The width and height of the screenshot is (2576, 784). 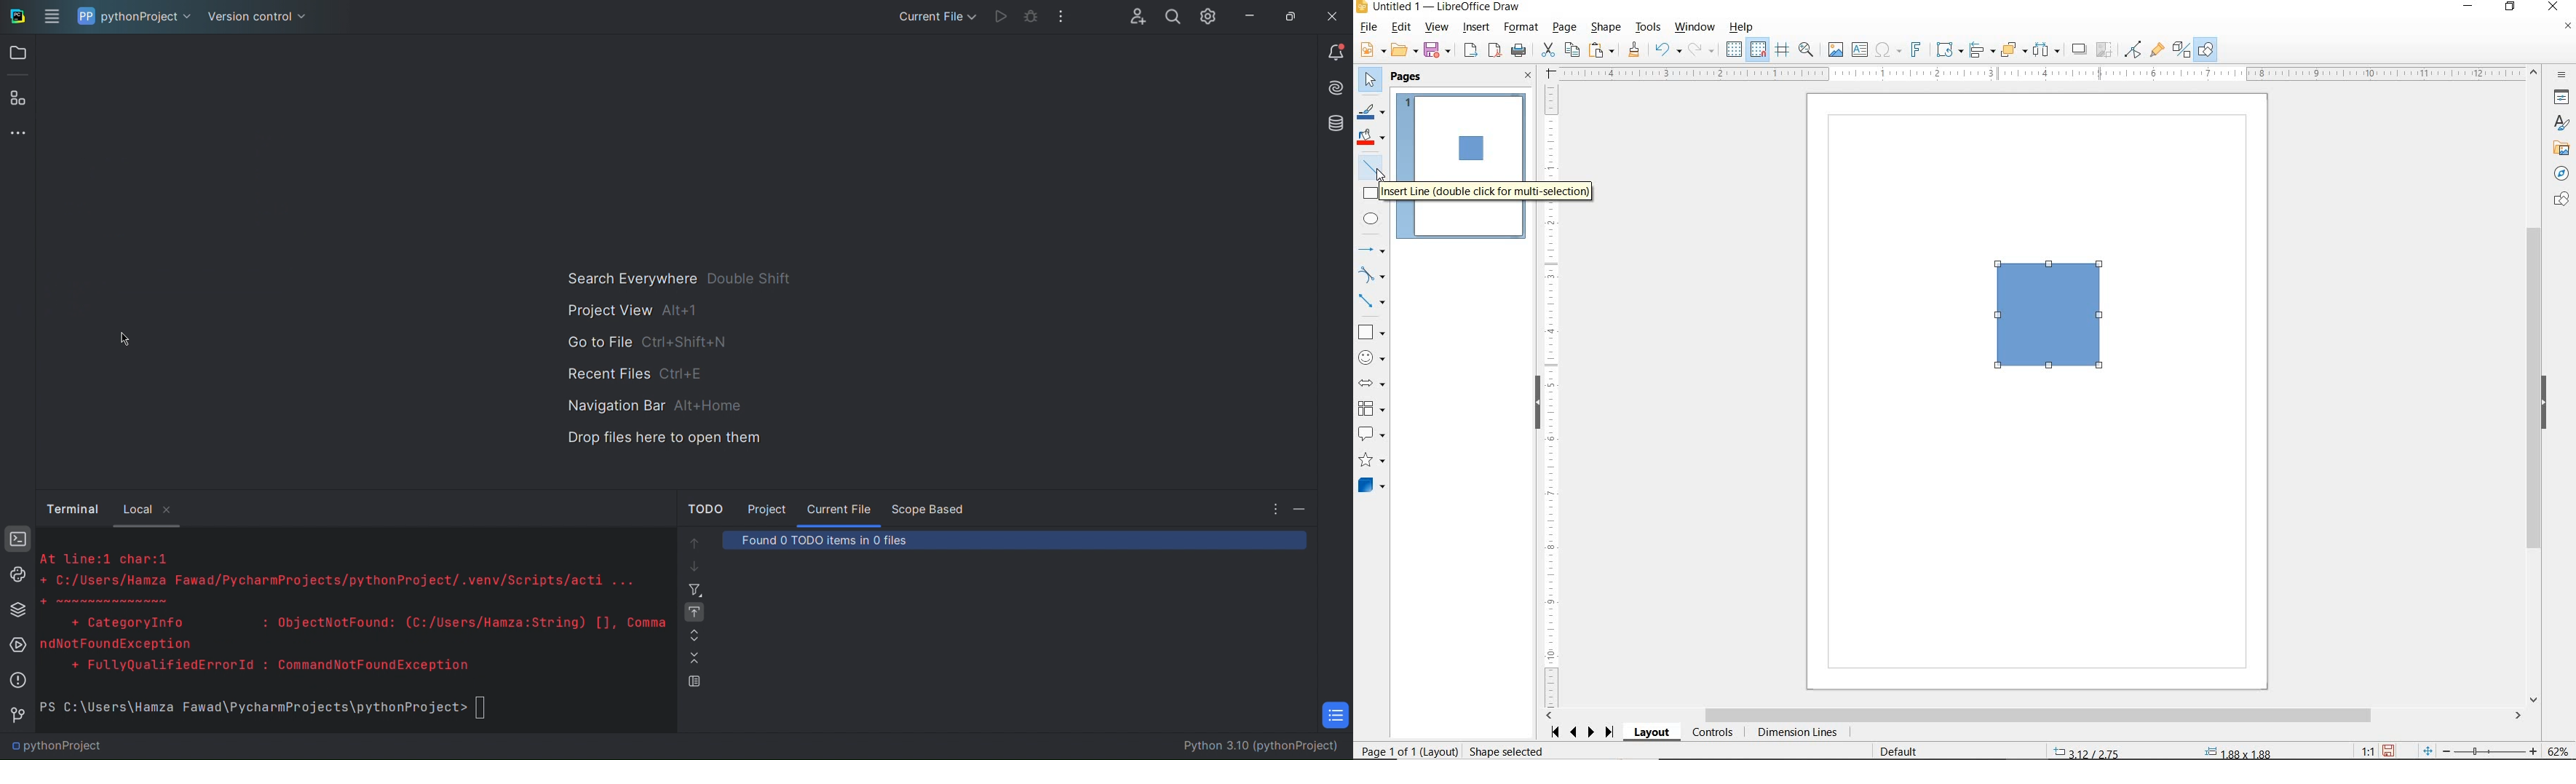 I want to click on INSERT LINE, so click(x=1487, y=192).